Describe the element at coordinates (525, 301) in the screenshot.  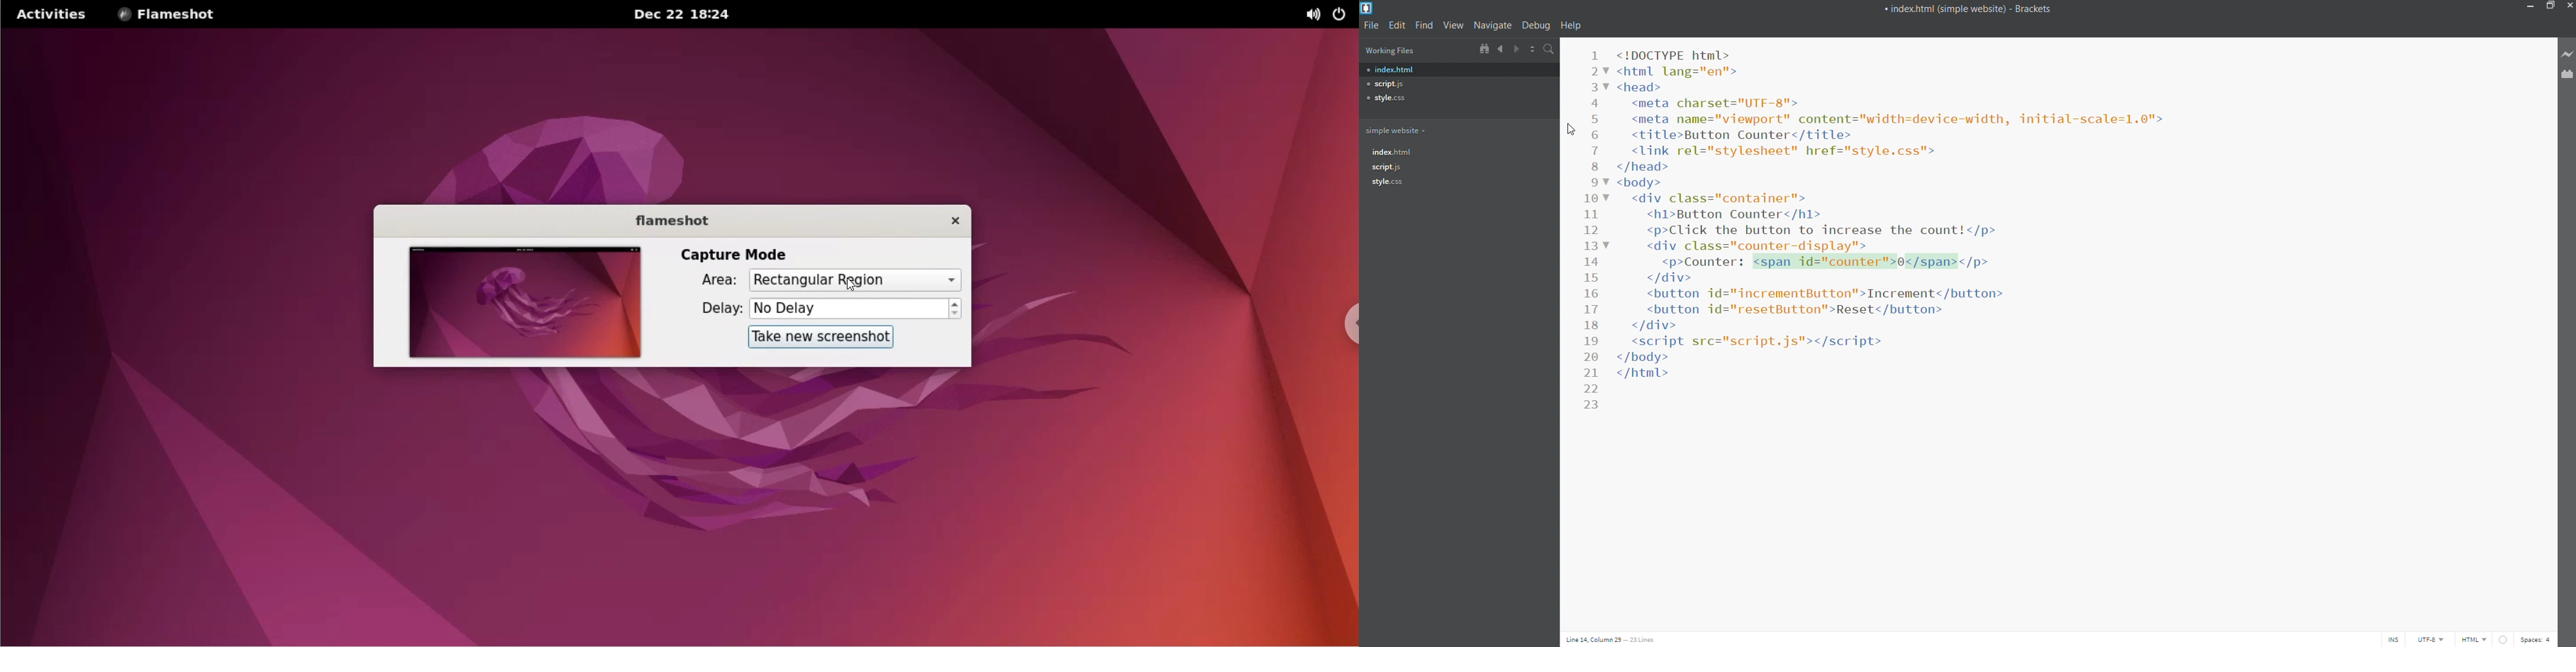
I see `screenshot preview` at that location.